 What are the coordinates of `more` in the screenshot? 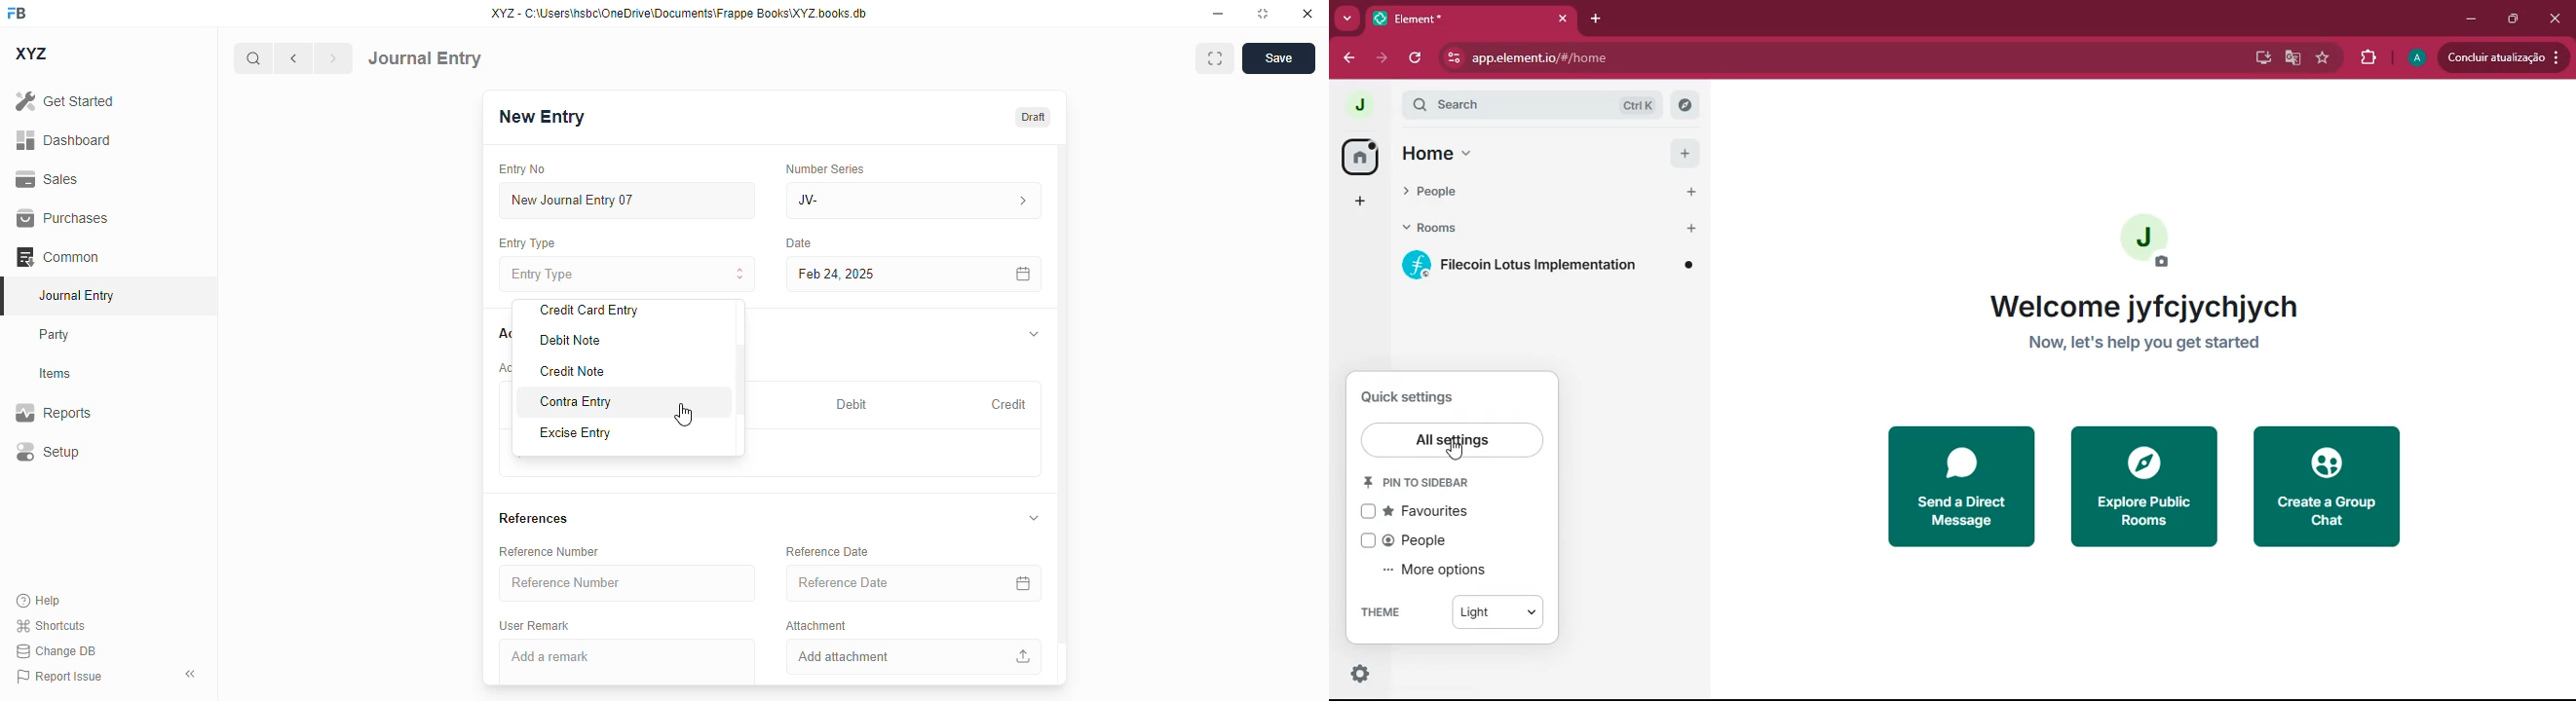 It's located at (1347, 20).